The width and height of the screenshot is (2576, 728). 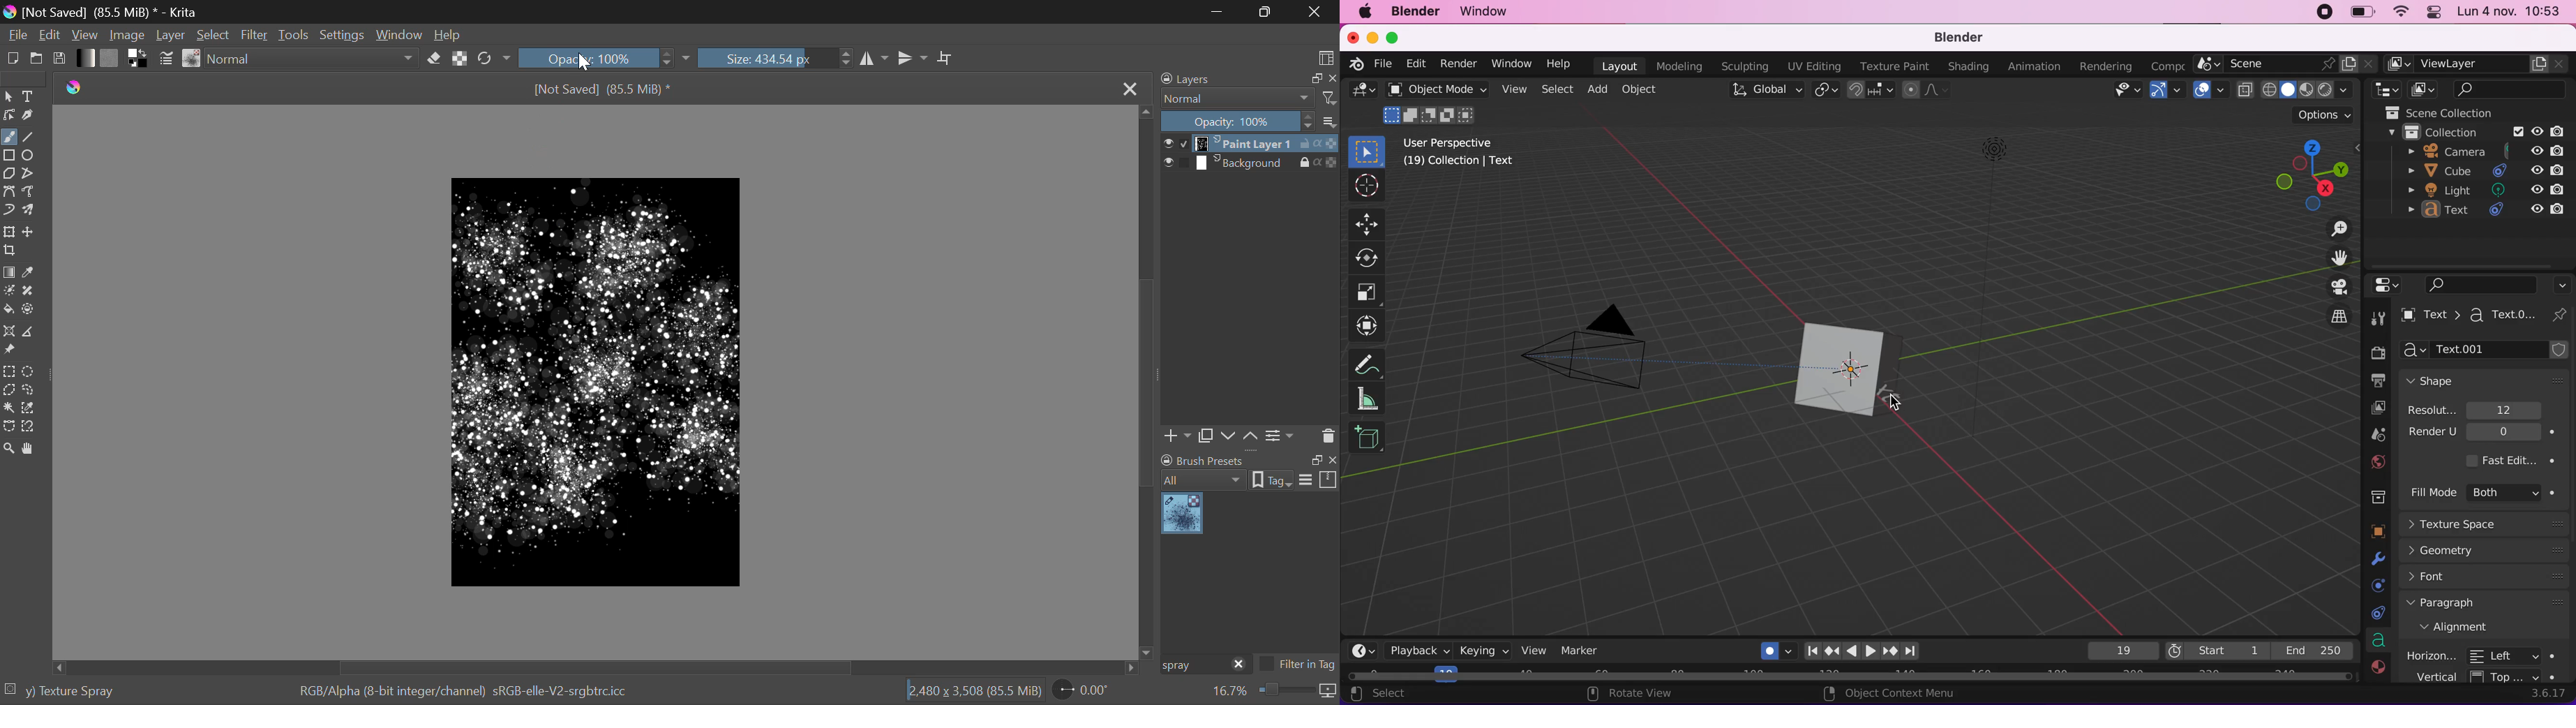 I want to click on Copy Layer, so click(x=1206, y=438).